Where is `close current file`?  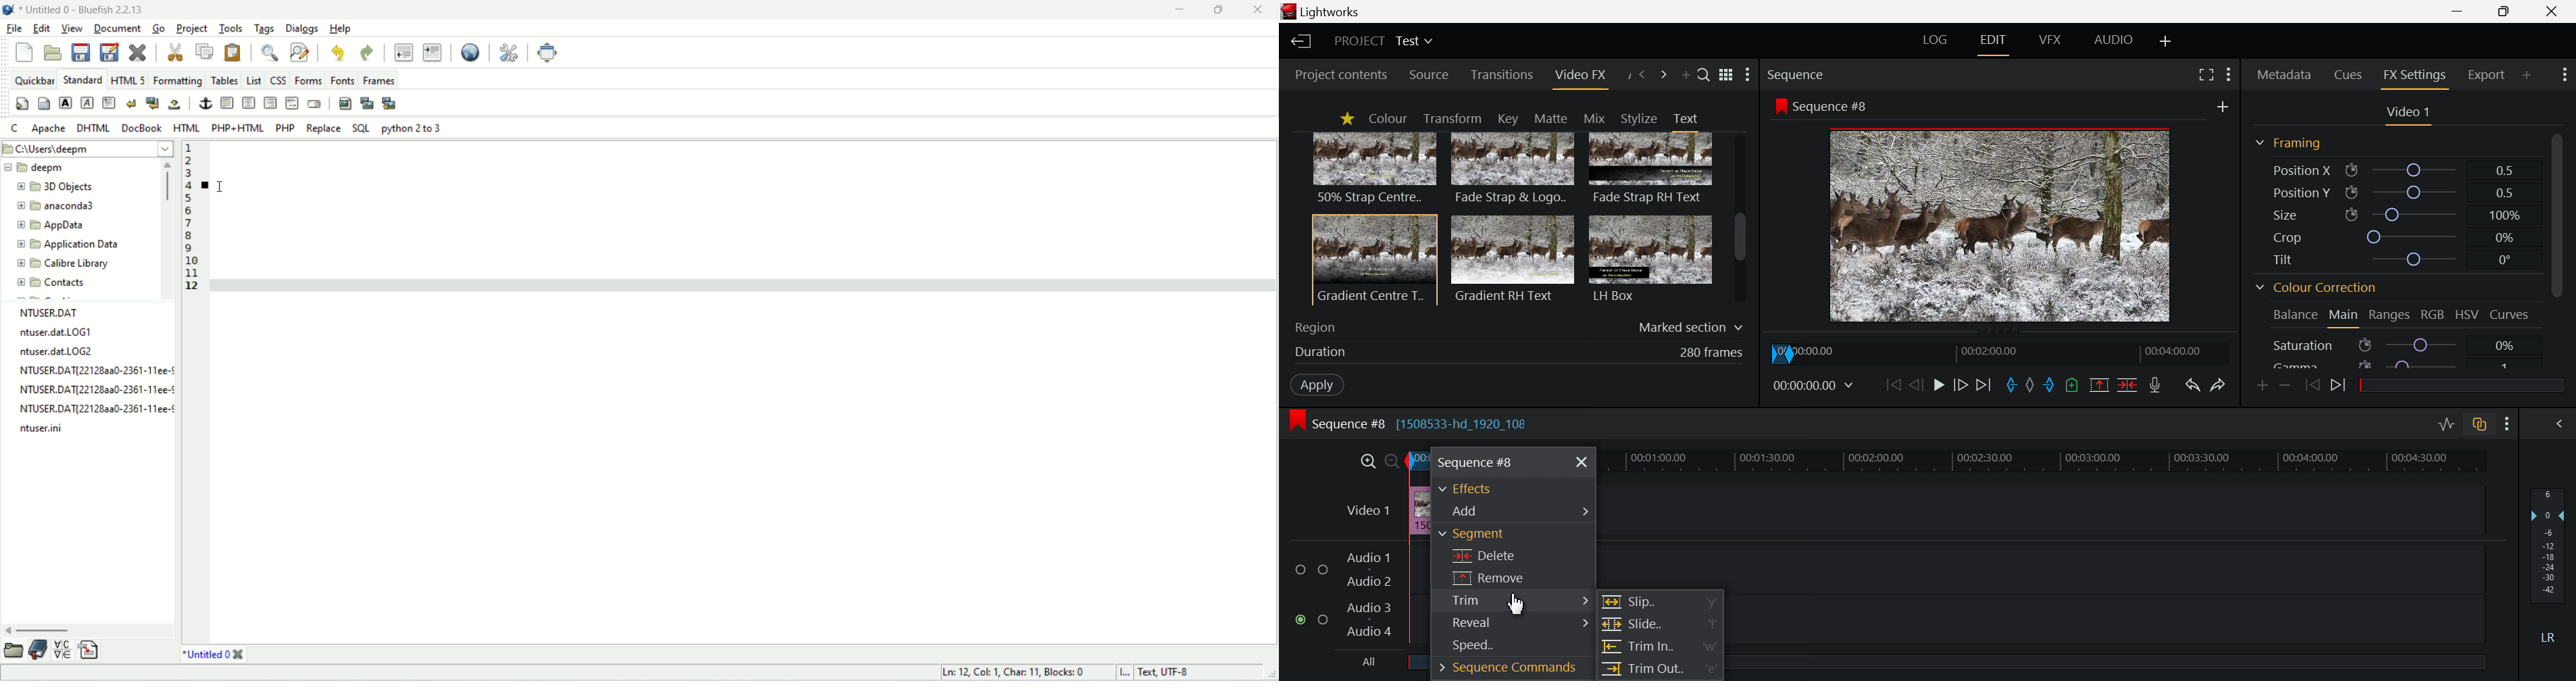
close current file is located at coordinates (138, 52).